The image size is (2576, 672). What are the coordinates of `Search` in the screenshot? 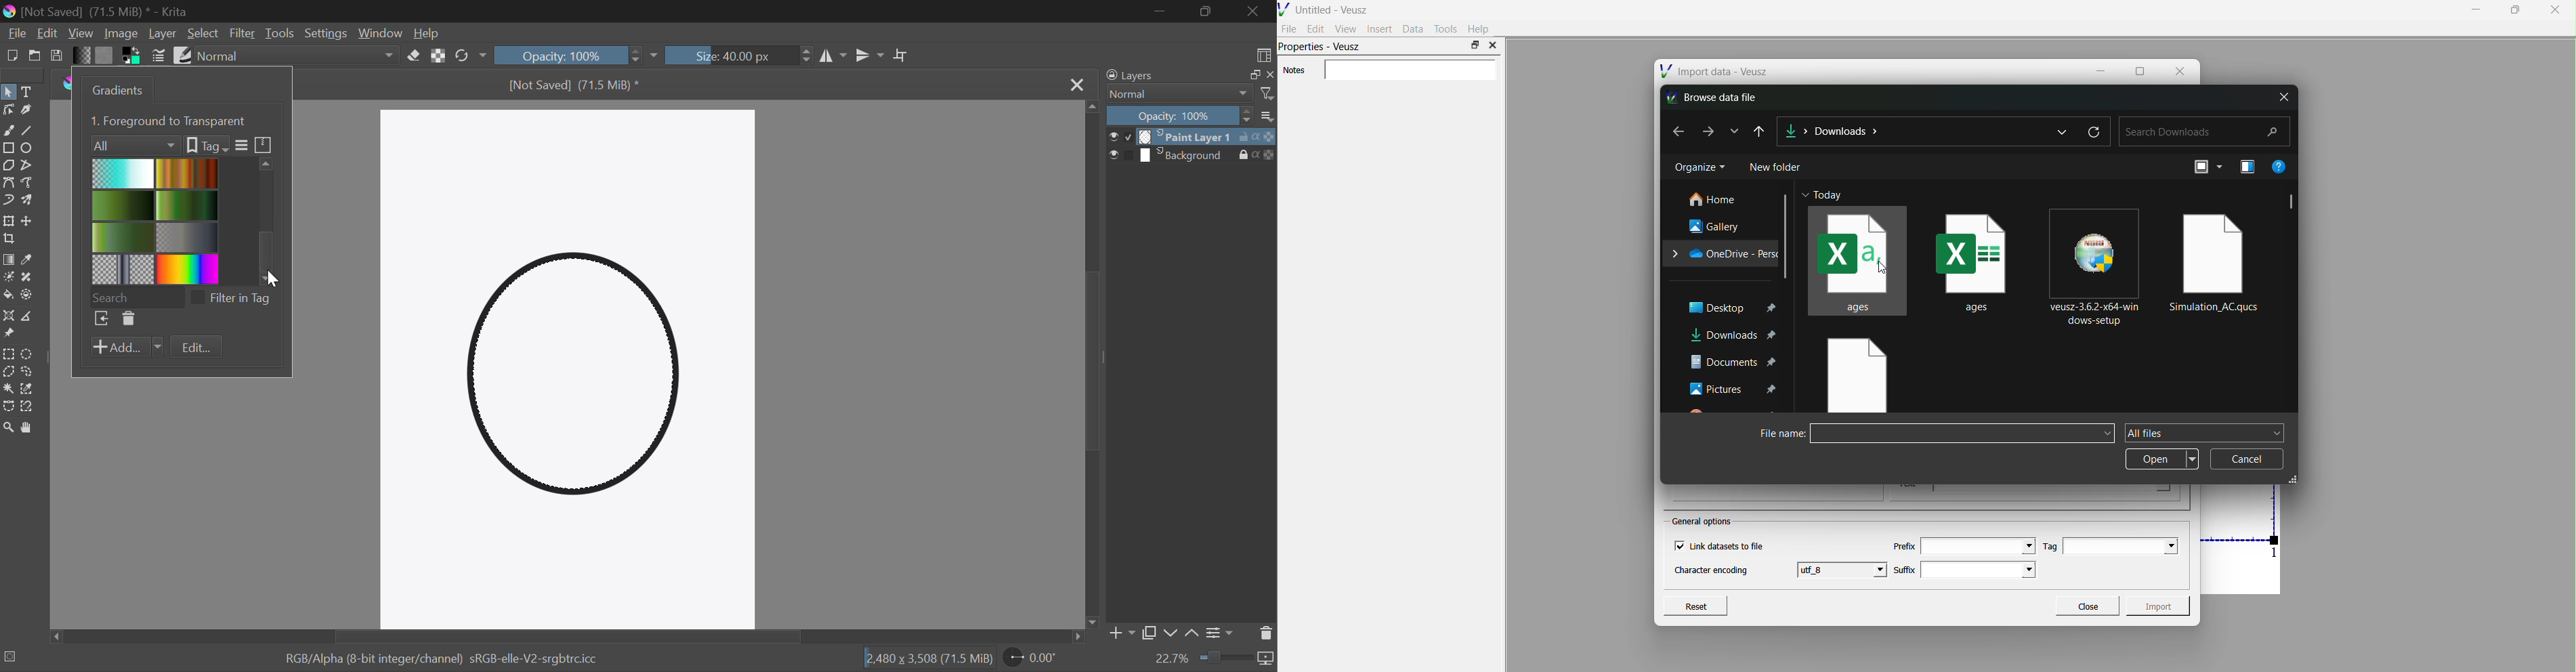 It's located at (136, 297).